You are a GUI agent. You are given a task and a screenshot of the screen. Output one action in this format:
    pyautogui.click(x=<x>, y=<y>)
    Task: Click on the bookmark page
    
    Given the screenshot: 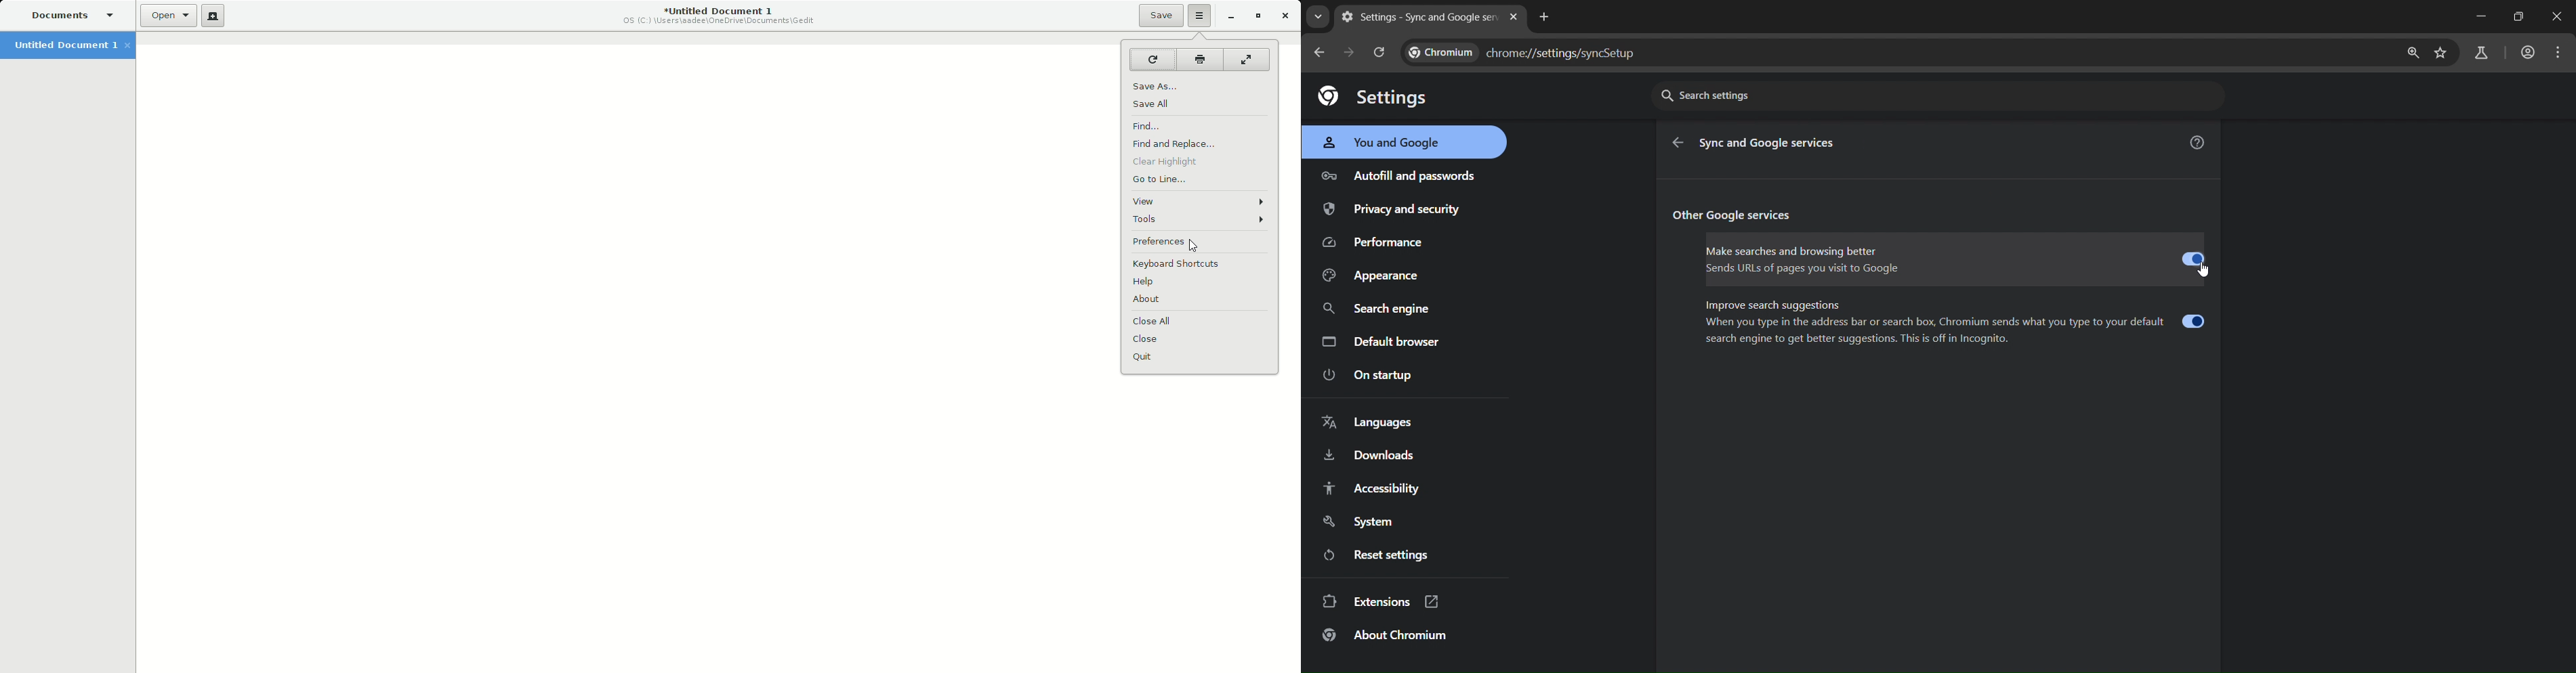 What is the action you would take?
    pyautogui.click(x=2443, y=53)
    